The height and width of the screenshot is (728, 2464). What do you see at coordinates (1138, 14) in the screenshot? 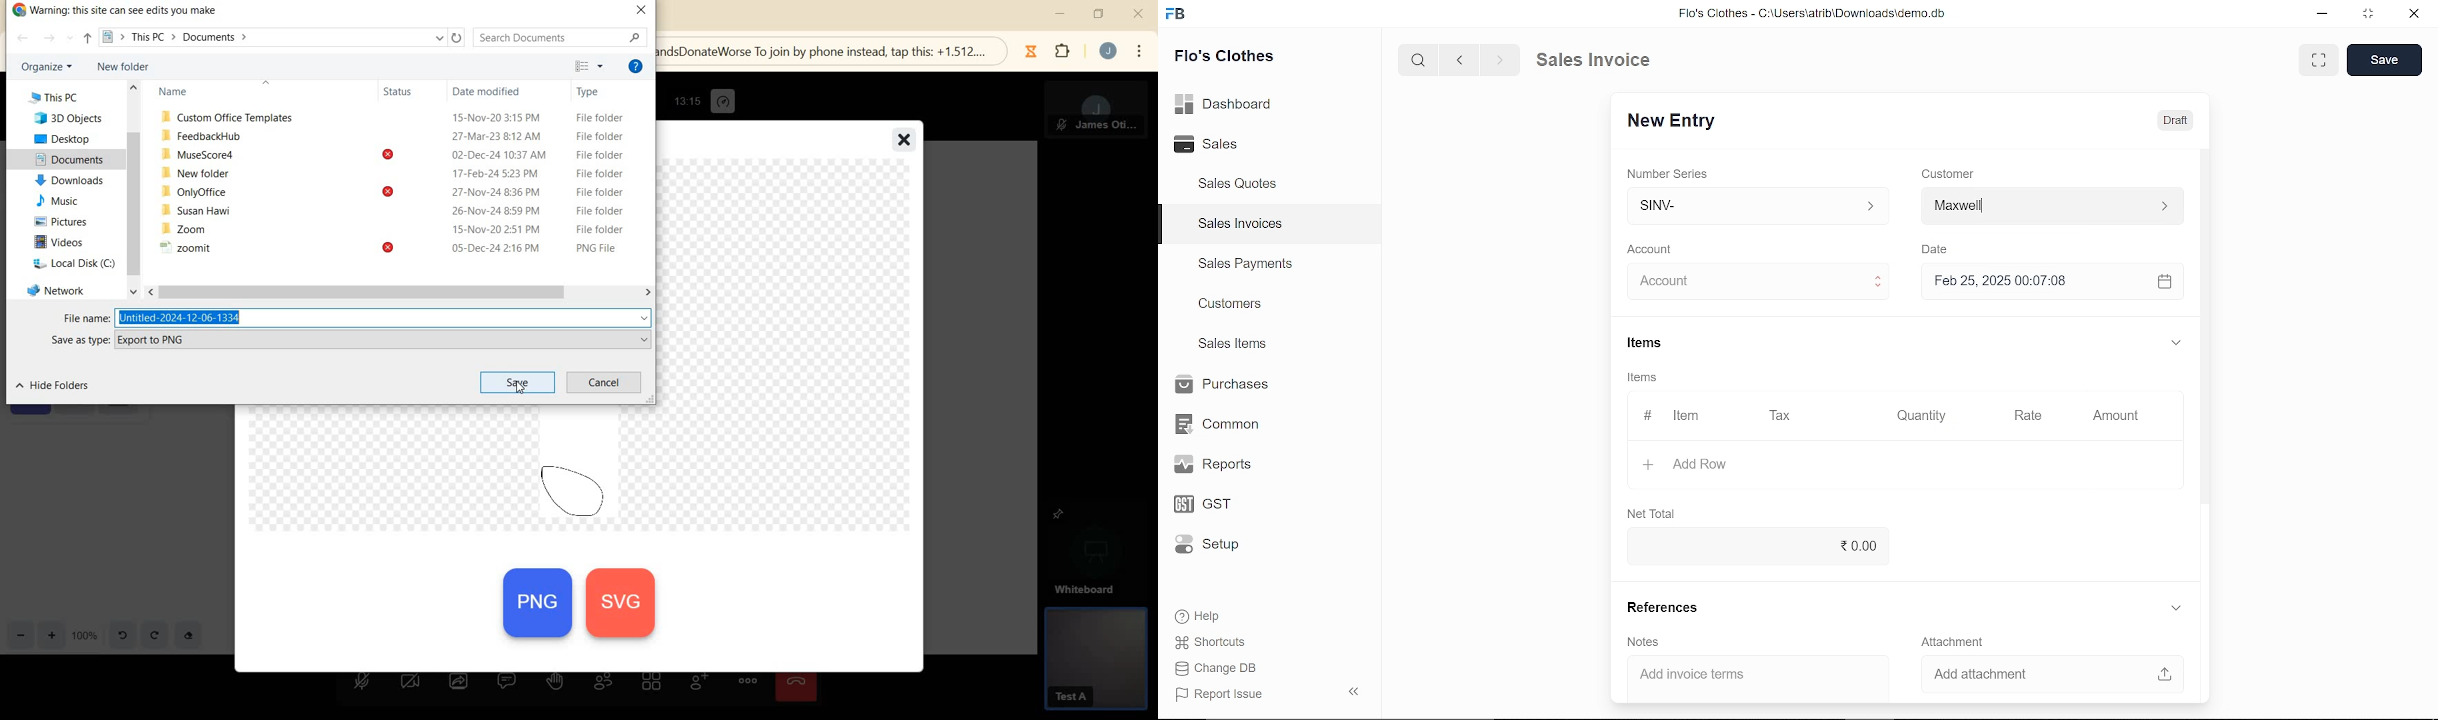
I see `close` at bounding box center [1138, 14].